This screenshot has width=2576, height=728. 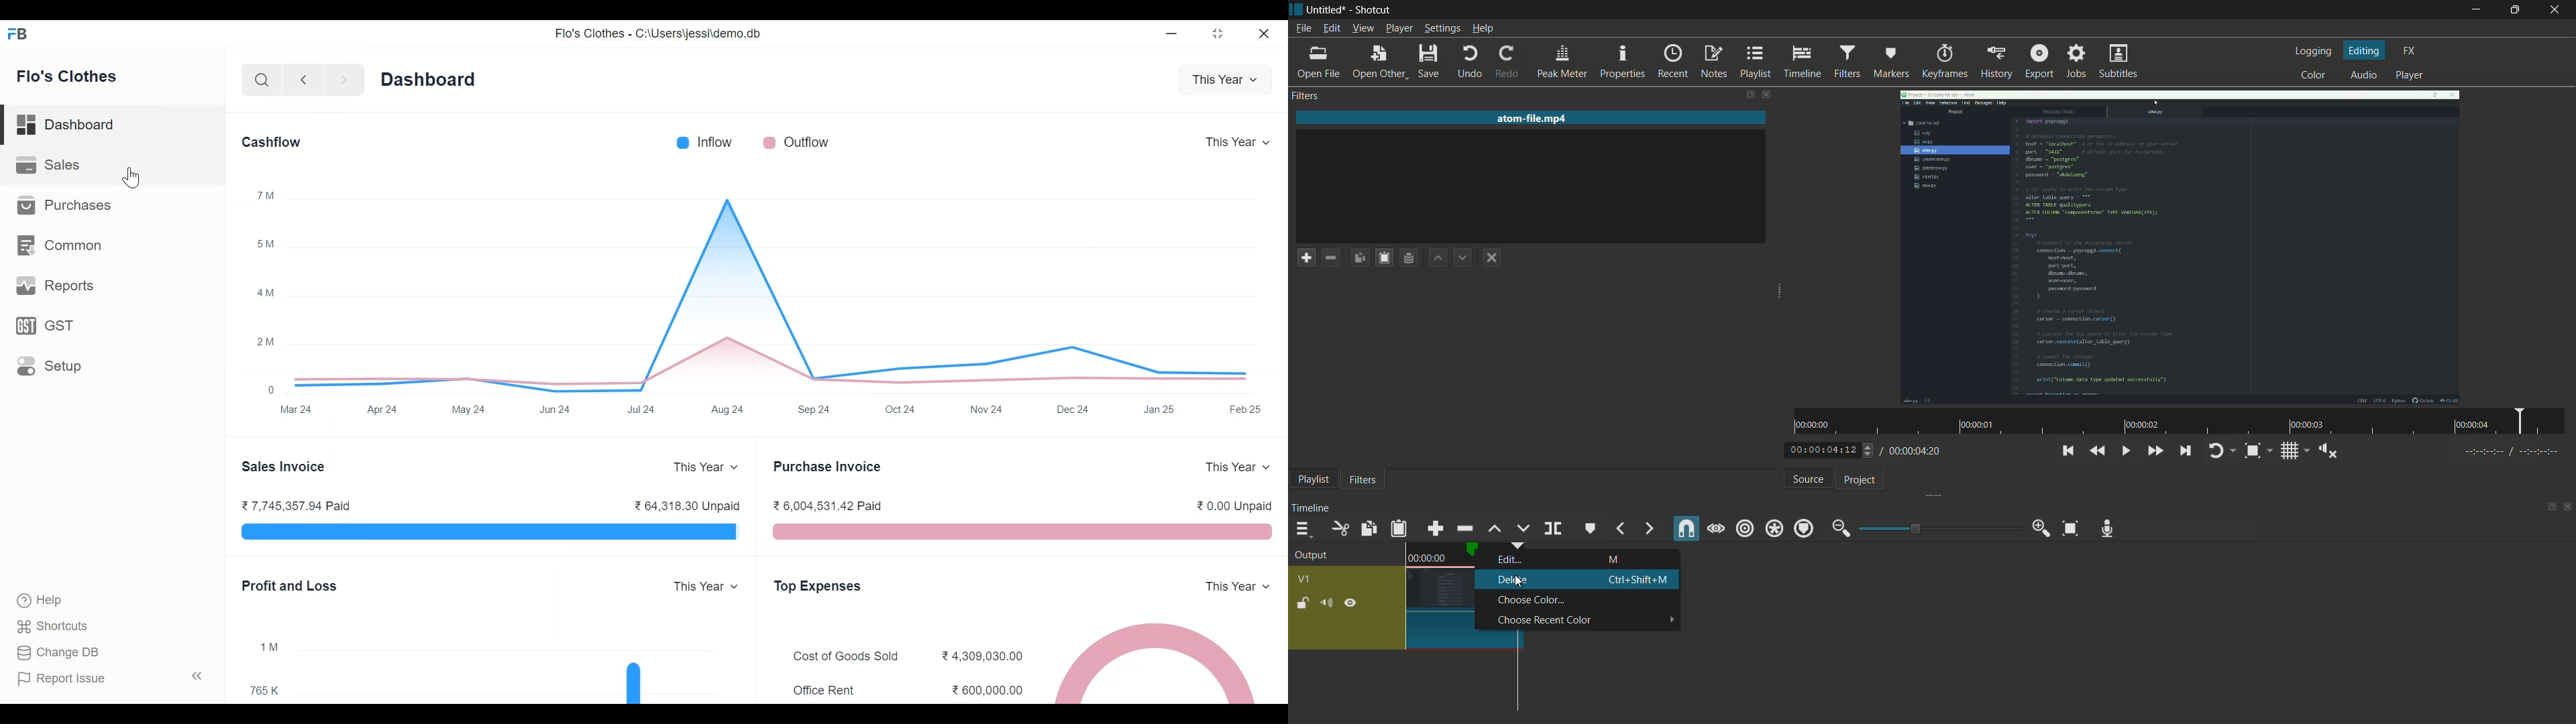 I want to click on color, so click(x=2315, y=76).